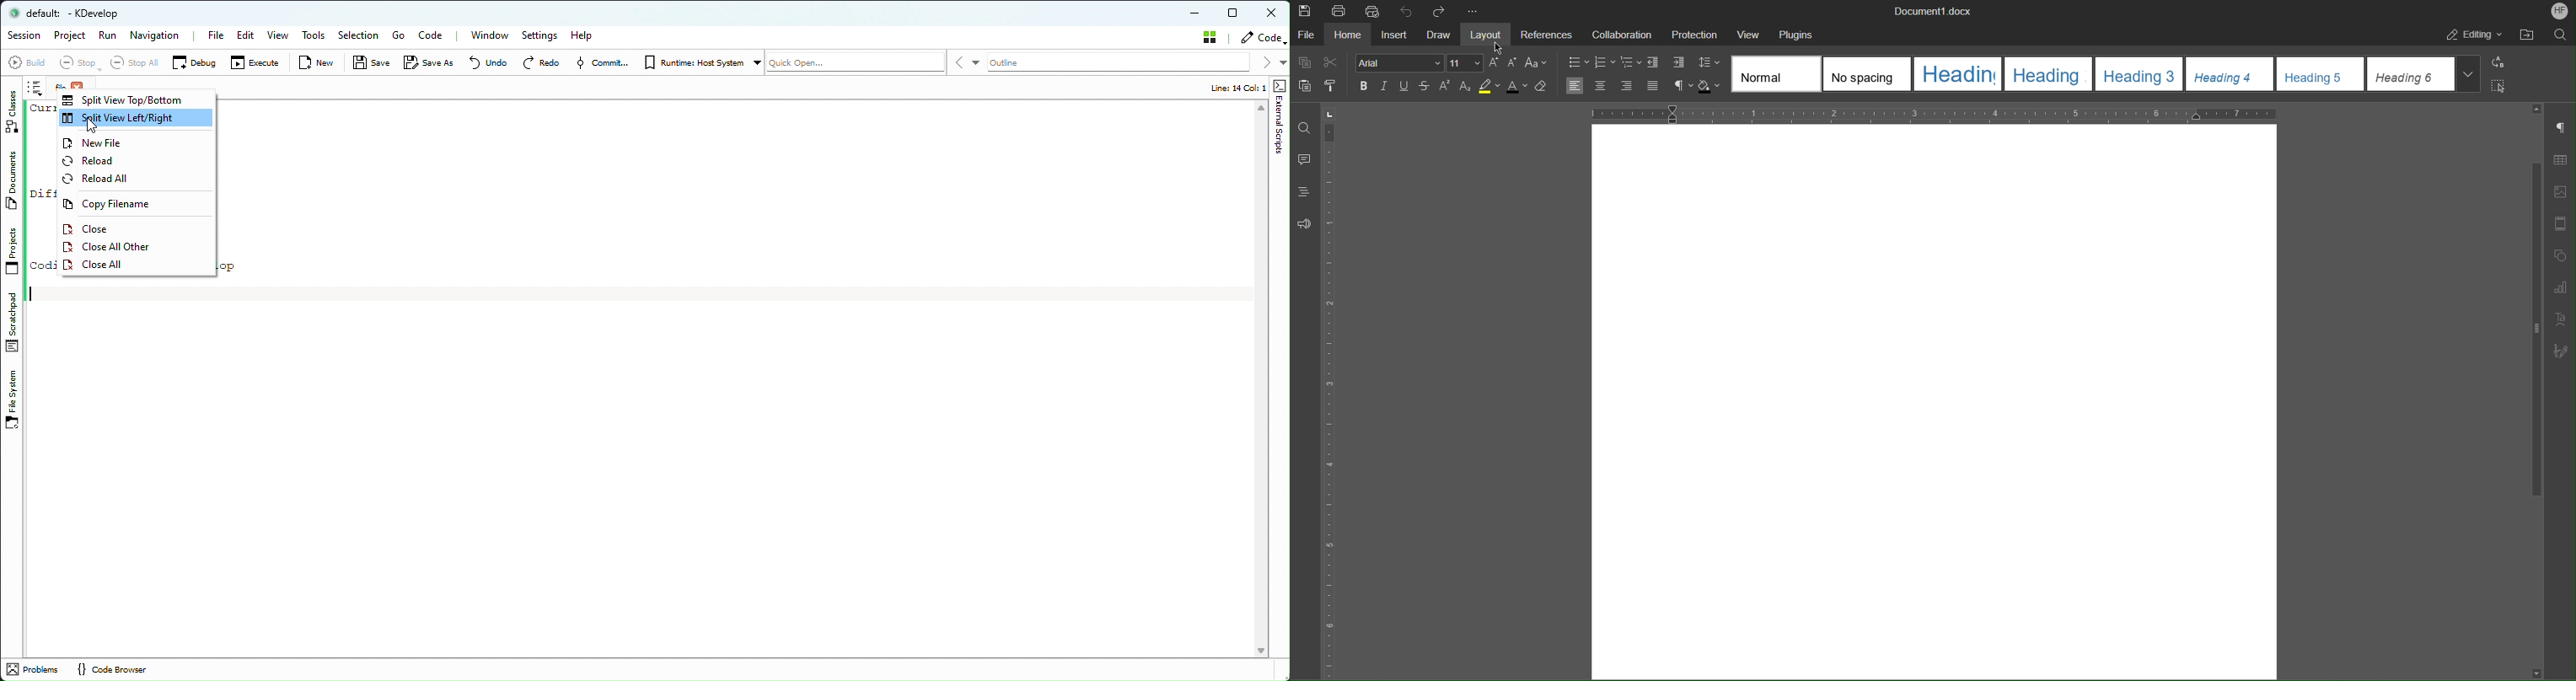 Image resolution: width=2576 pixels, height=700 pixels. What do you see at coordinates (1404, 86) in the screenshot?
I see `Underline` at bounding box center [1404, 86].